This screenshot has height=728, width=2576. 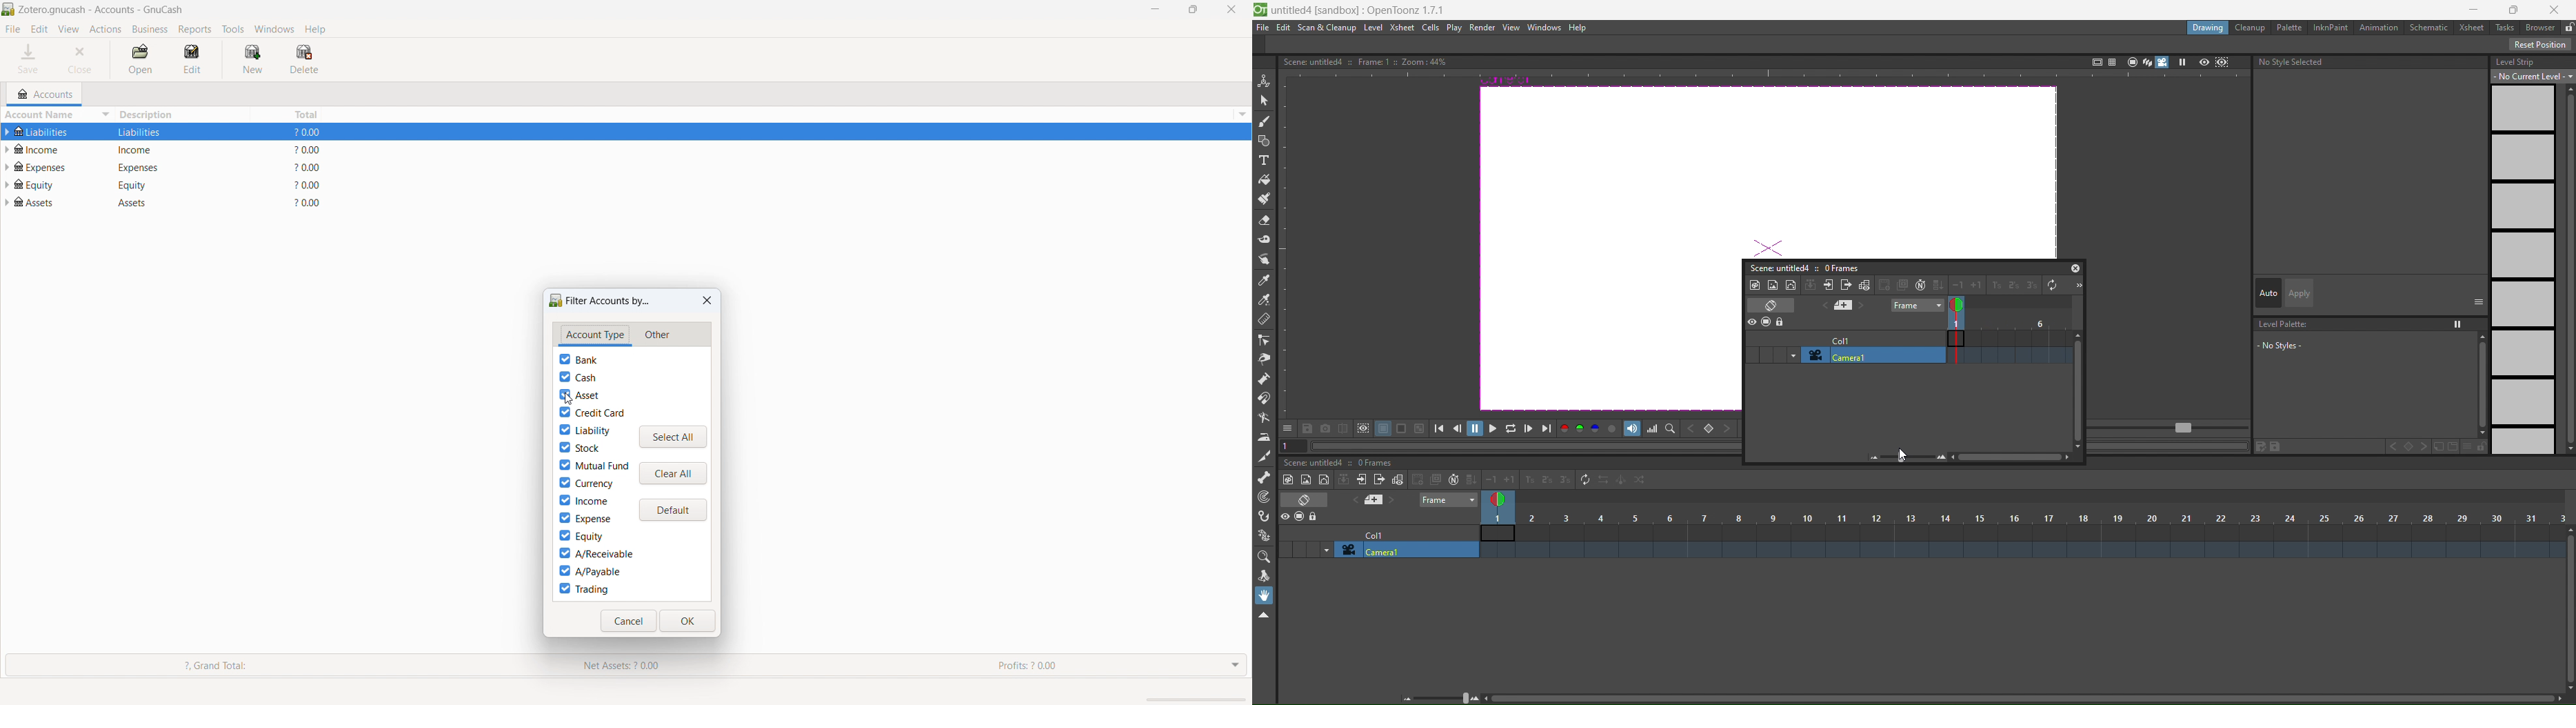 What do you see at coordinates (288, 114) in the screenshot?
I see `total` at bounding box center [288, 114].